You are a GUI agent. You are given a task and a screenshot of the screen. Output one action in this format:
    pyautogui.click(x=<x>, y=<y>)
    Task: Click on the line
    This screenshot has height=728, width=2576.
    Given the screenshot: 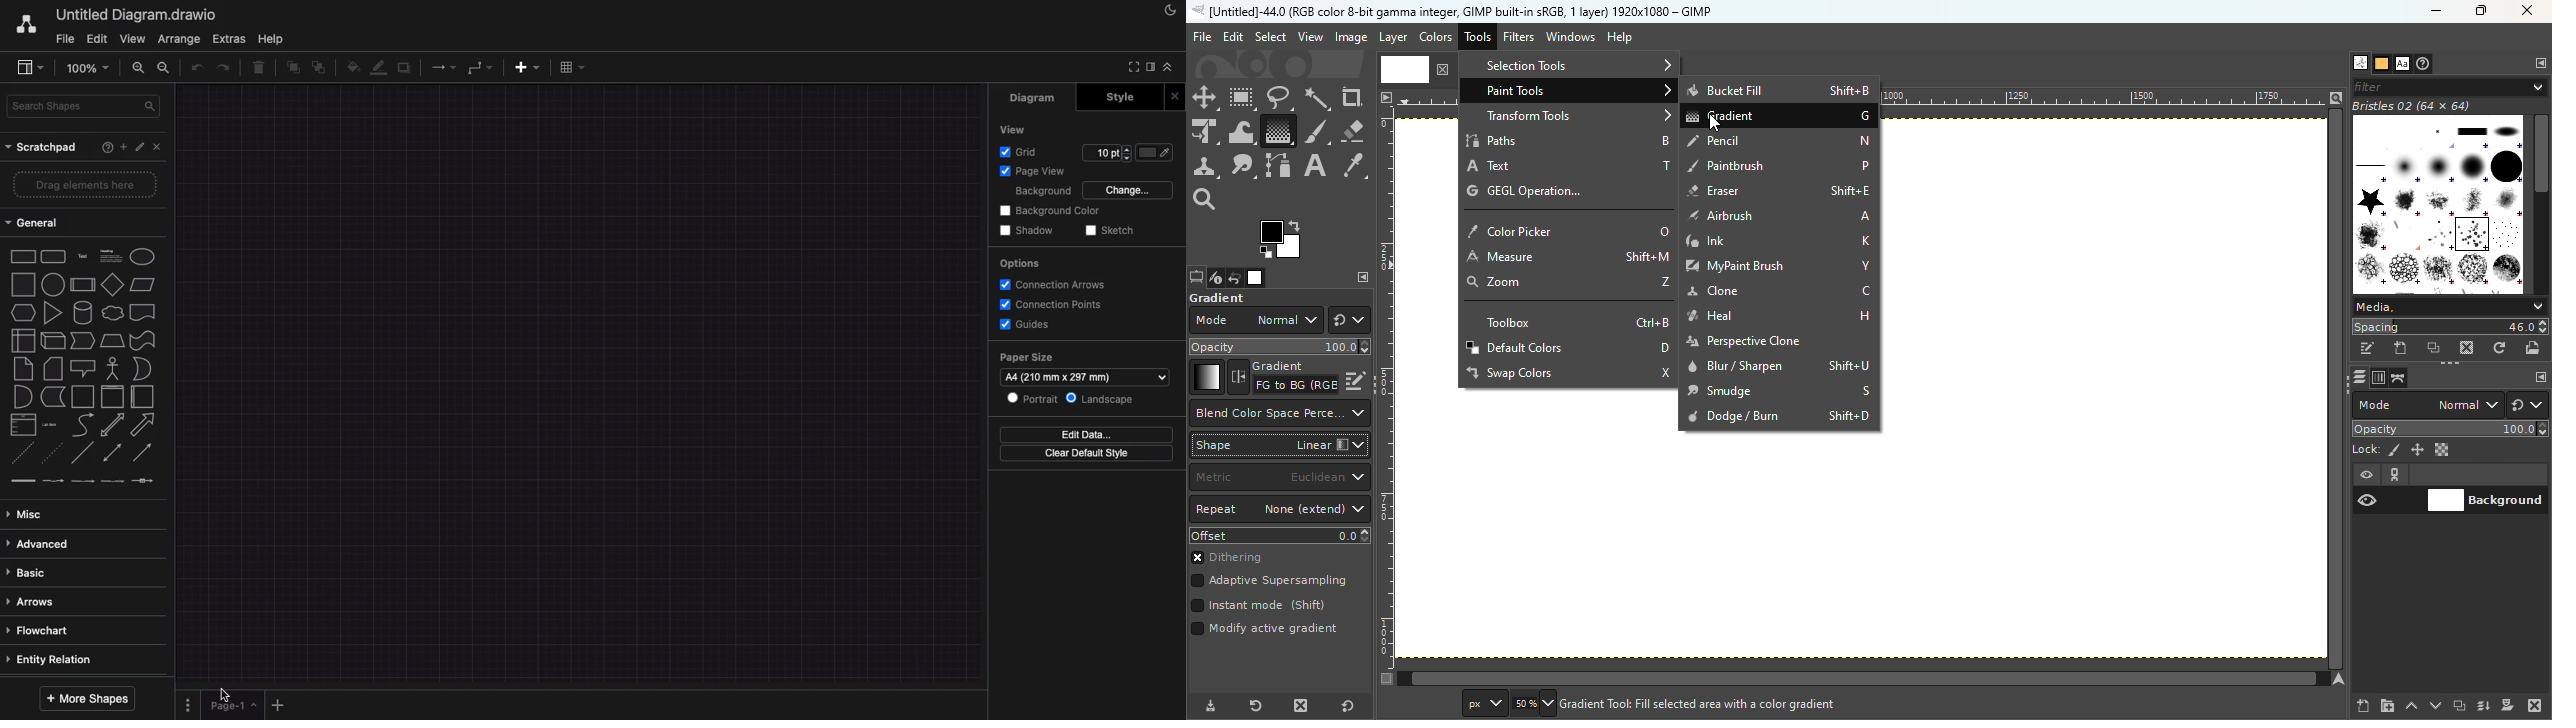 What is the action you would take?
    pyautogui.click(x=85, y=453)
    